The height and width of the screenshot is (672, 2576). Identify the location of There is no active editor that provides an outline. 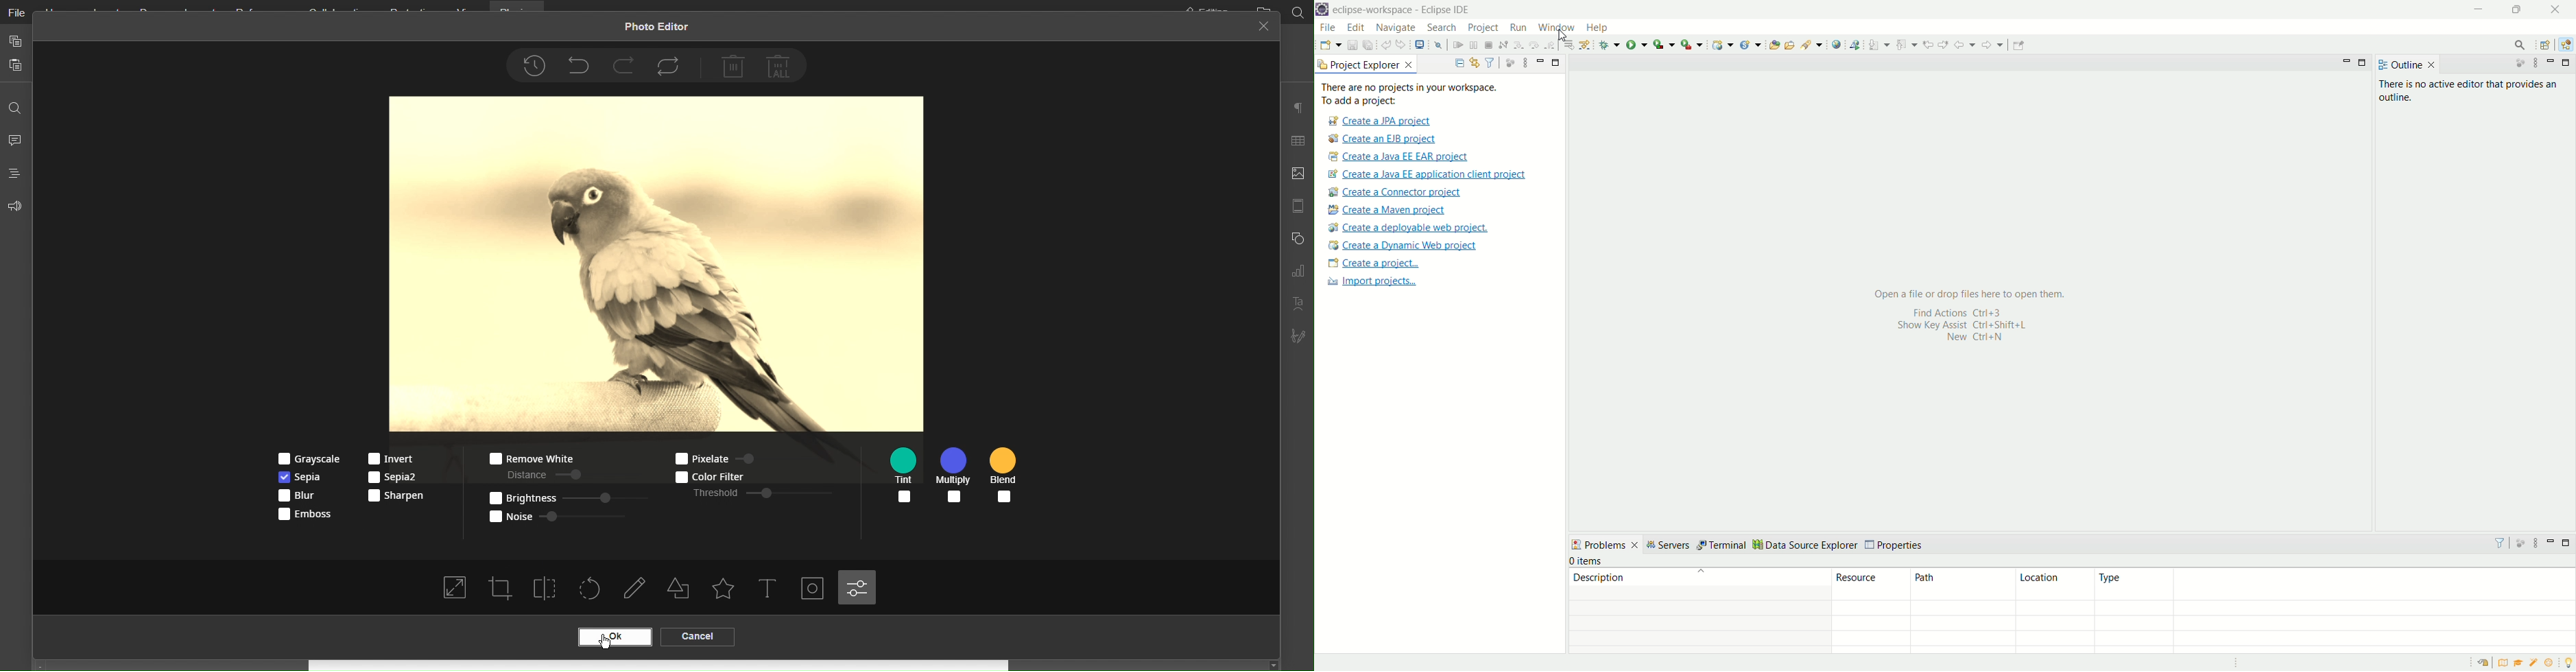
(2473, 93).